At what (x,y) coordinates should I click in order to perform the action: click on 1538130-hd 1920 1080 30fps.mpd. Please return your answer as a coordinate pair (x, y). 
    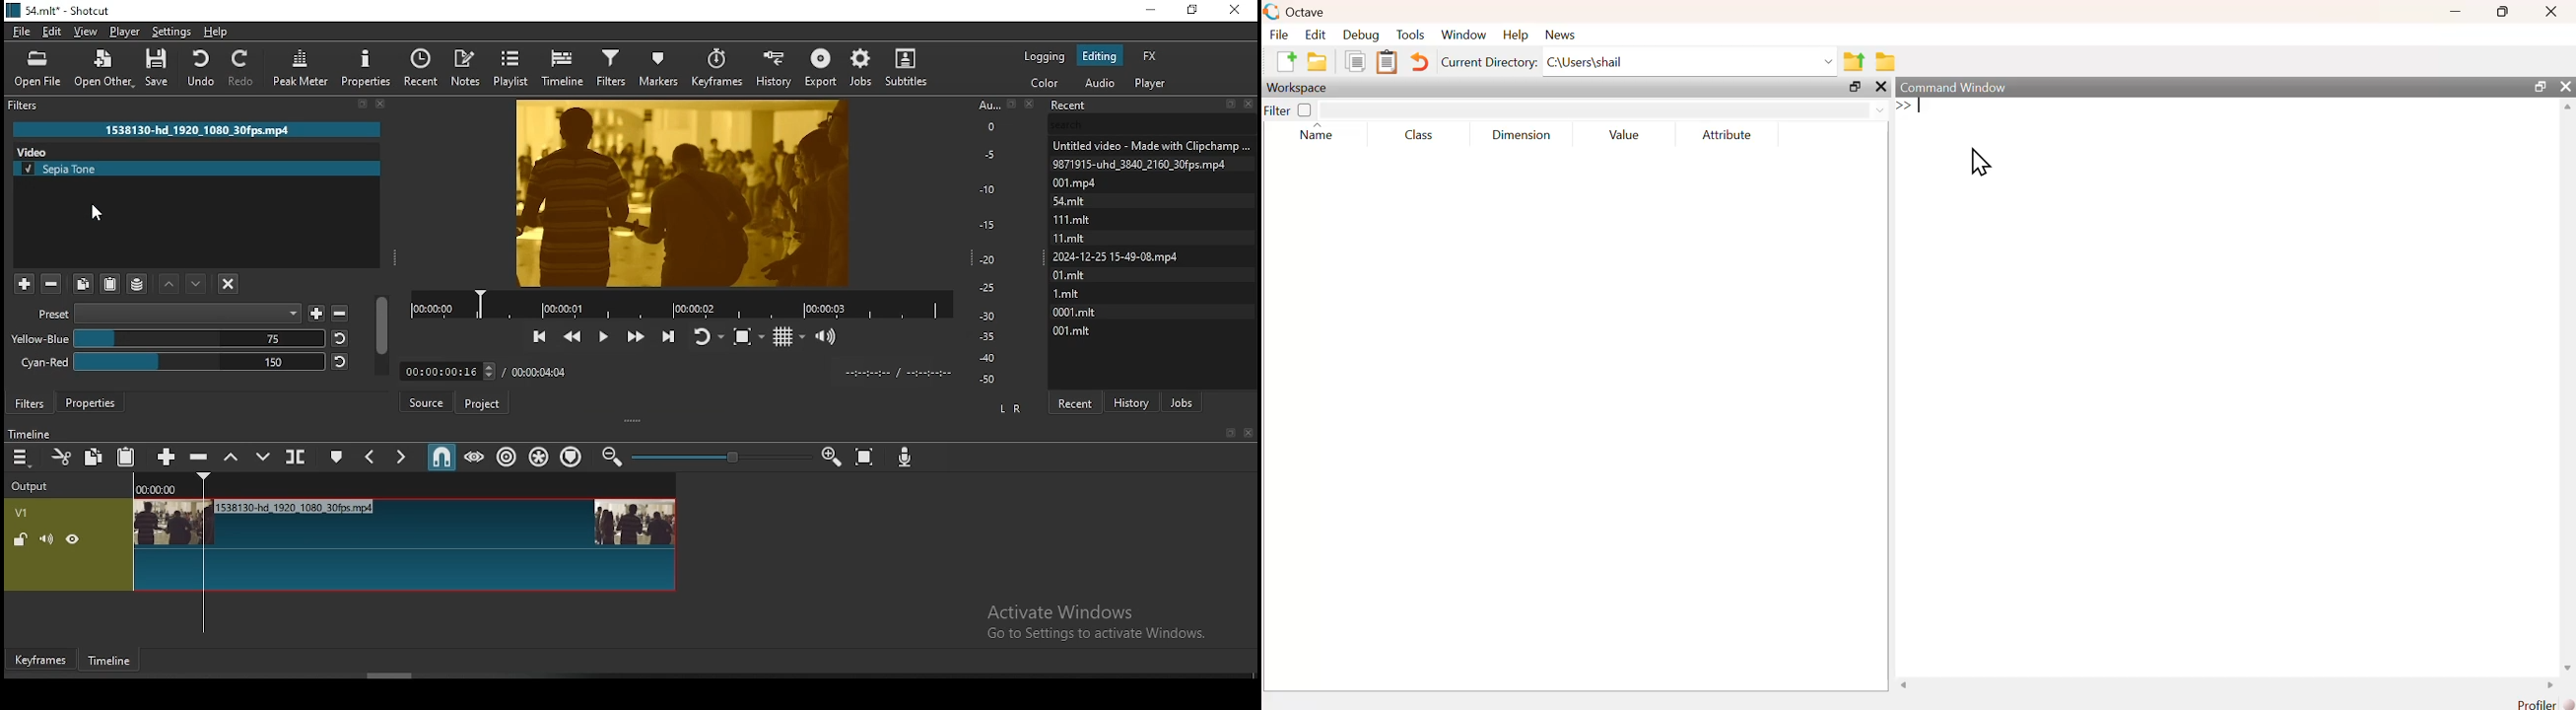
    Looking at the image, I should click on (197, 129).